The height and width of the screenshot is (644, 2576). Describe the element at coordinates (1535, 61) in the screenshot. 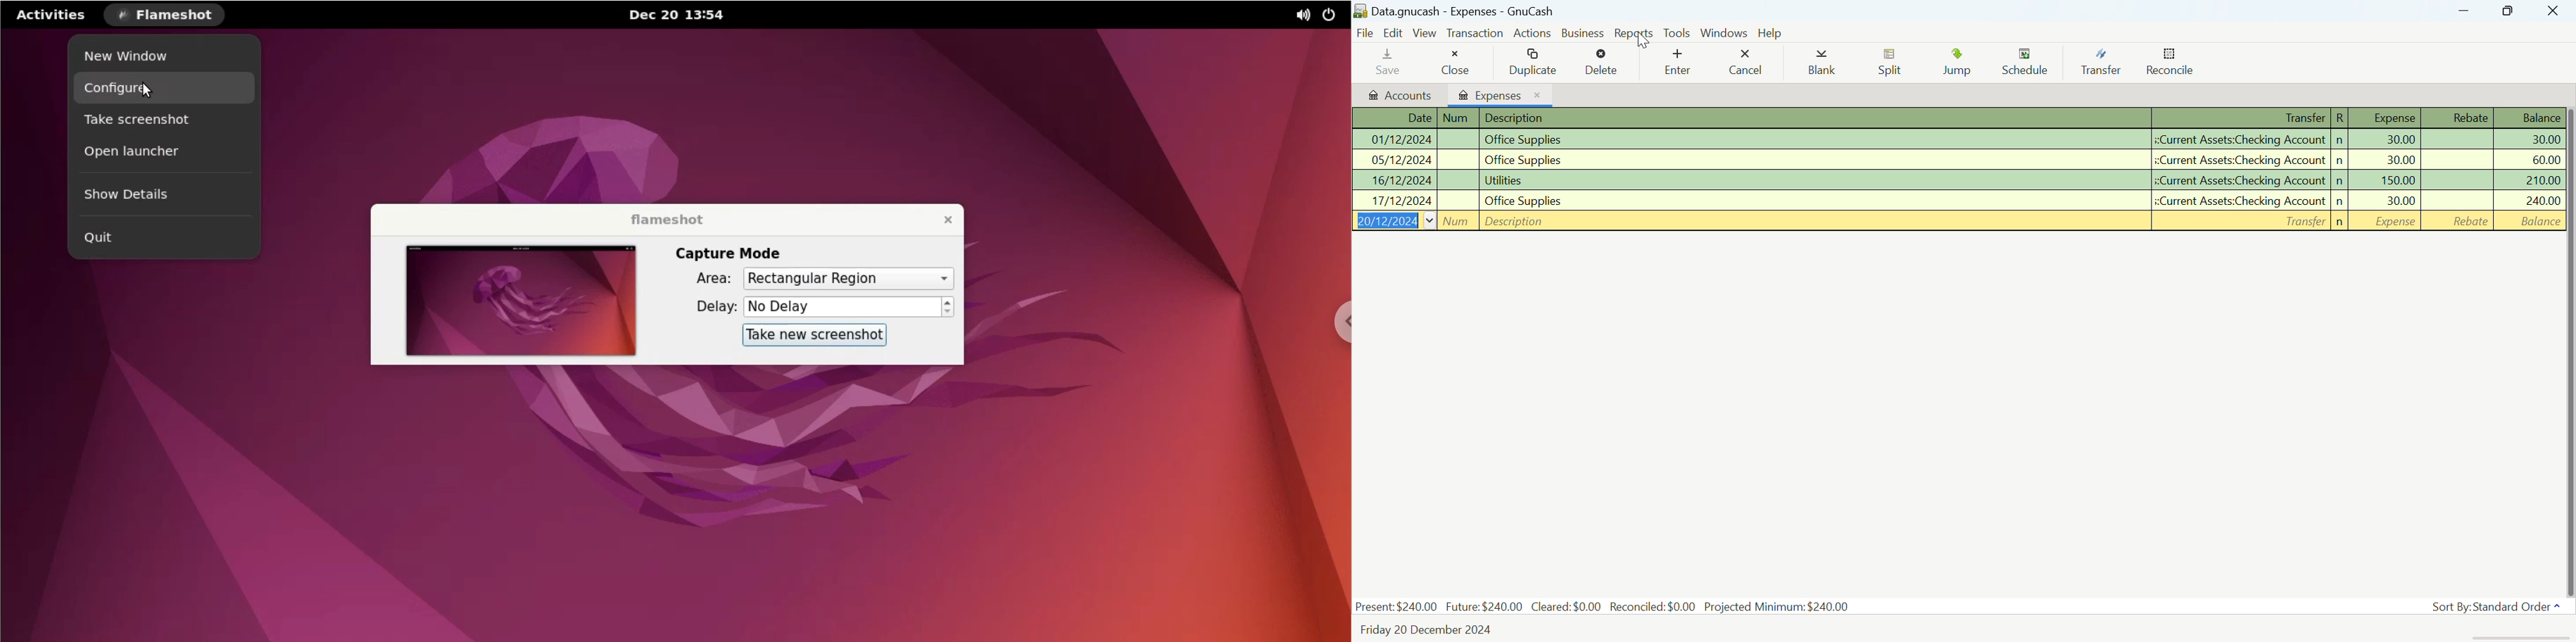

I see `Duplicate` at that location.